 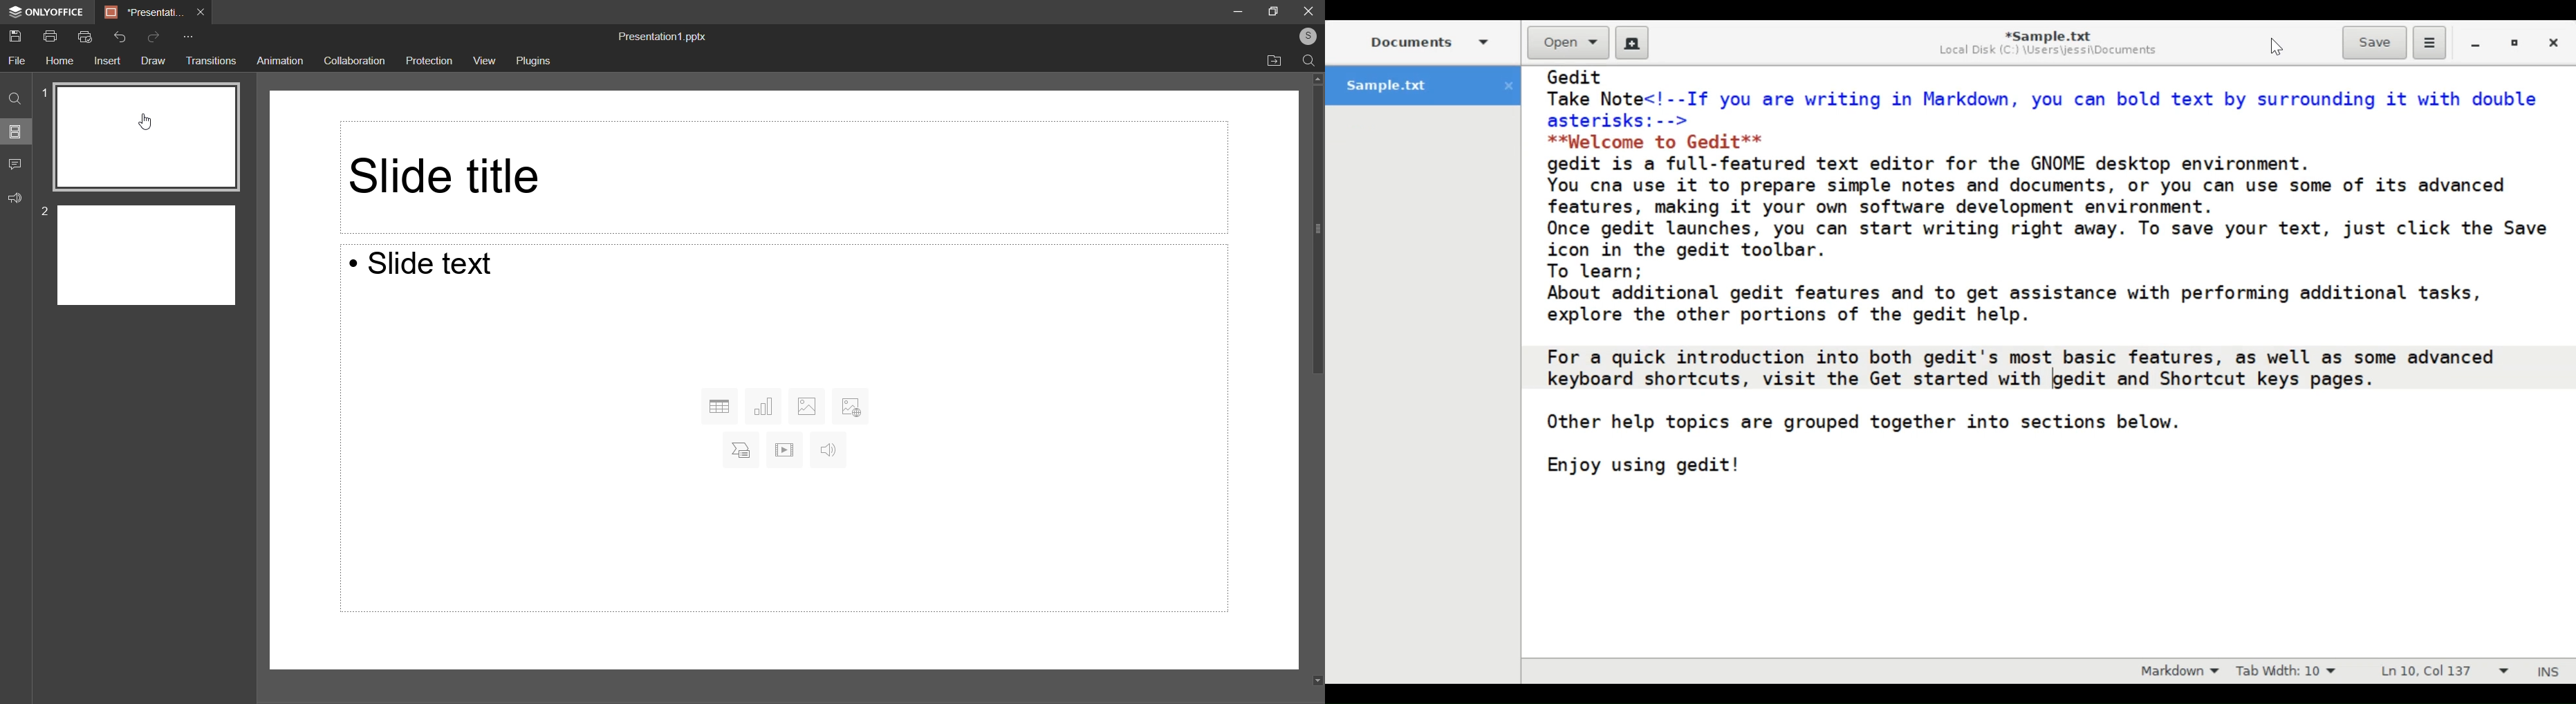 What do you see at coordinates (106, 62) in the screenshot?
I see `Insert` at bounding box center [106, 62].